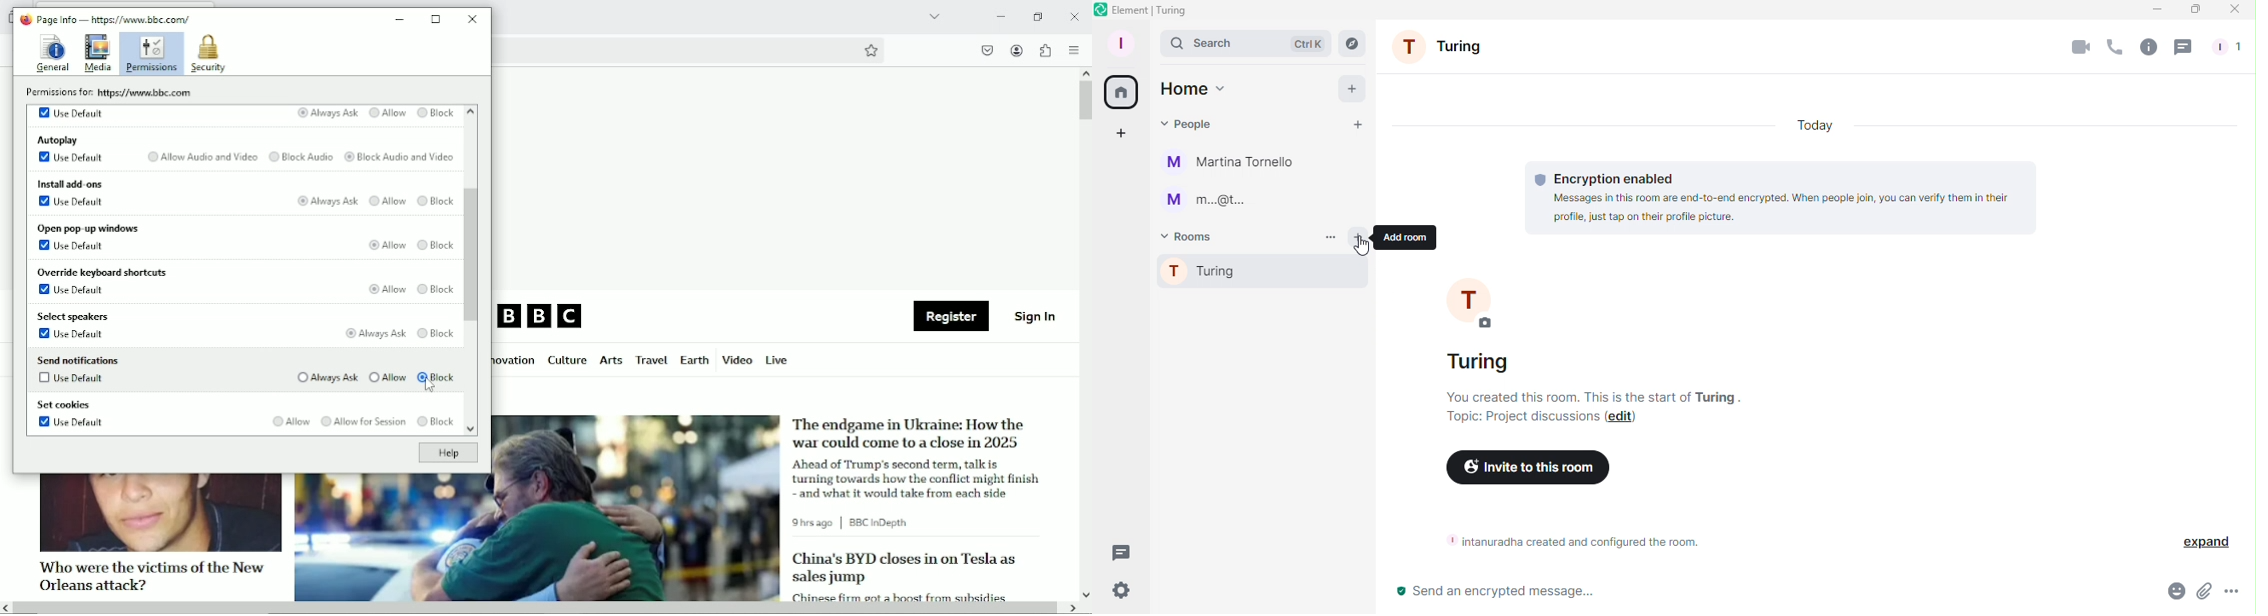 This screenshot has height=616, width=2268. Describe the element at coordinates (1478, 364) in the screenshot. I see `turing` at that location.